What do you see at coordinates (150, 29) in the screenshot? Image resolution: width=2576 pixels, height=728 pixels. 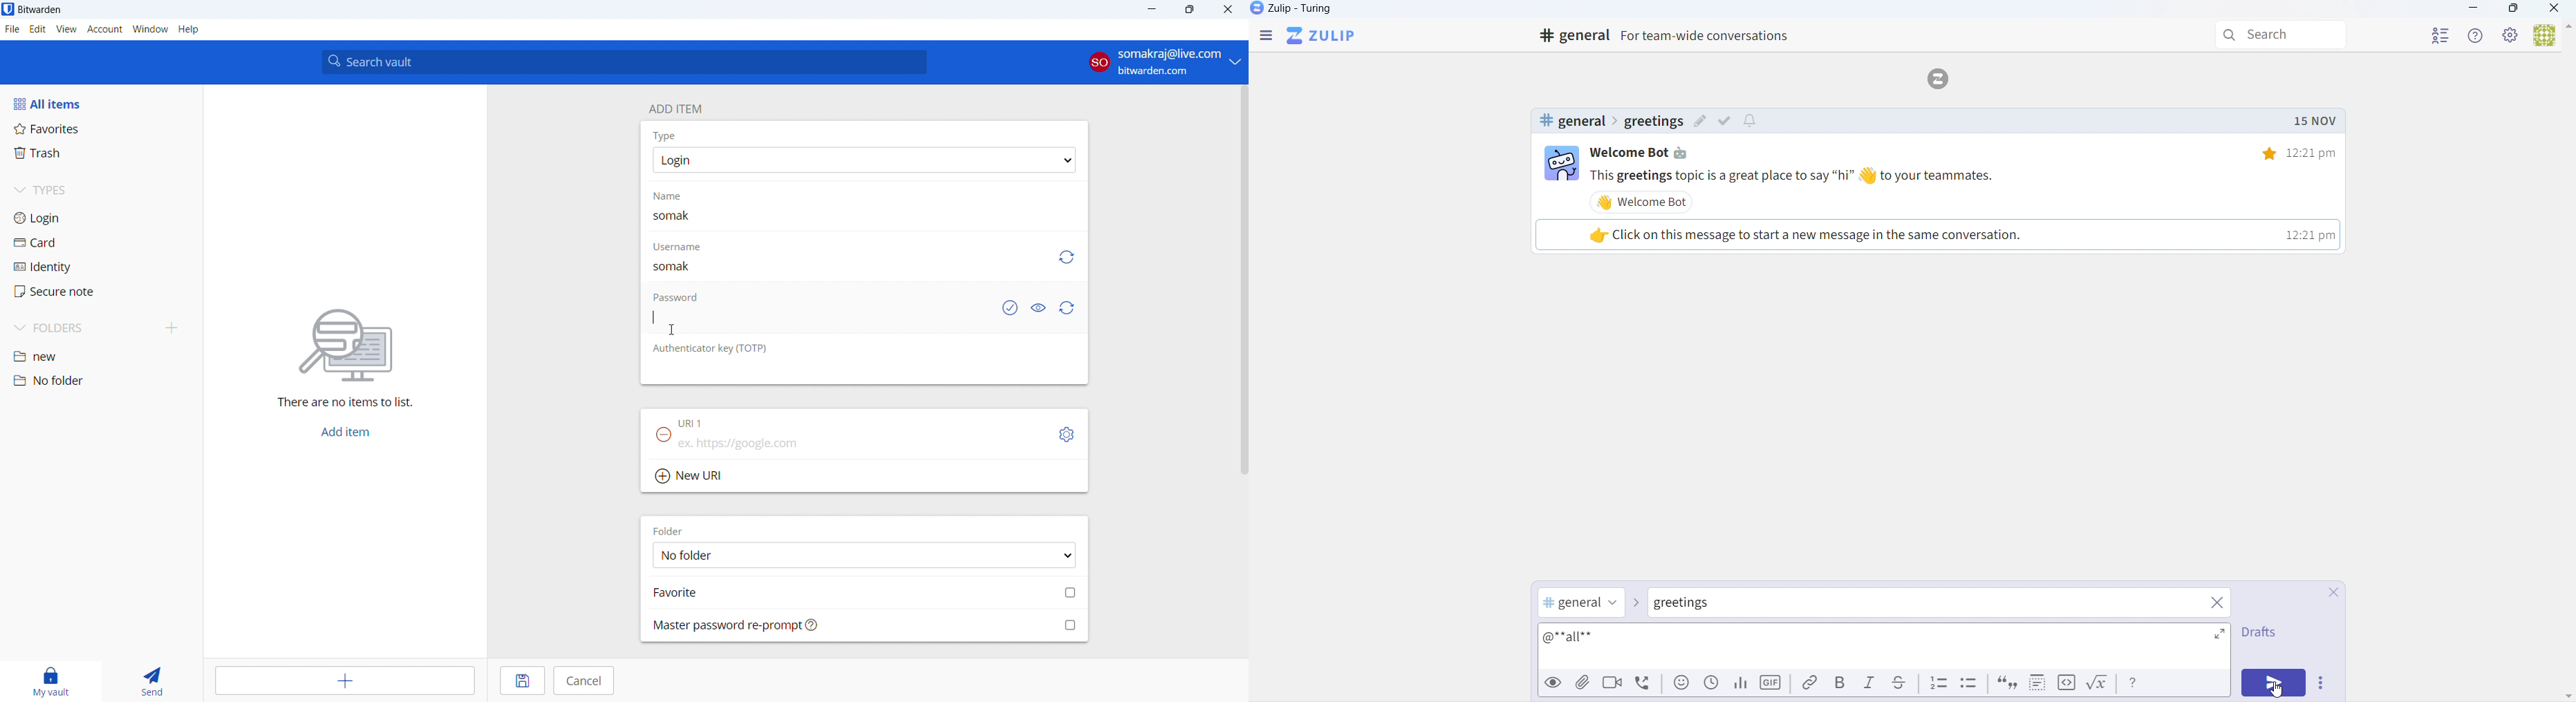 I see `window` at bounding box center [150, 29].